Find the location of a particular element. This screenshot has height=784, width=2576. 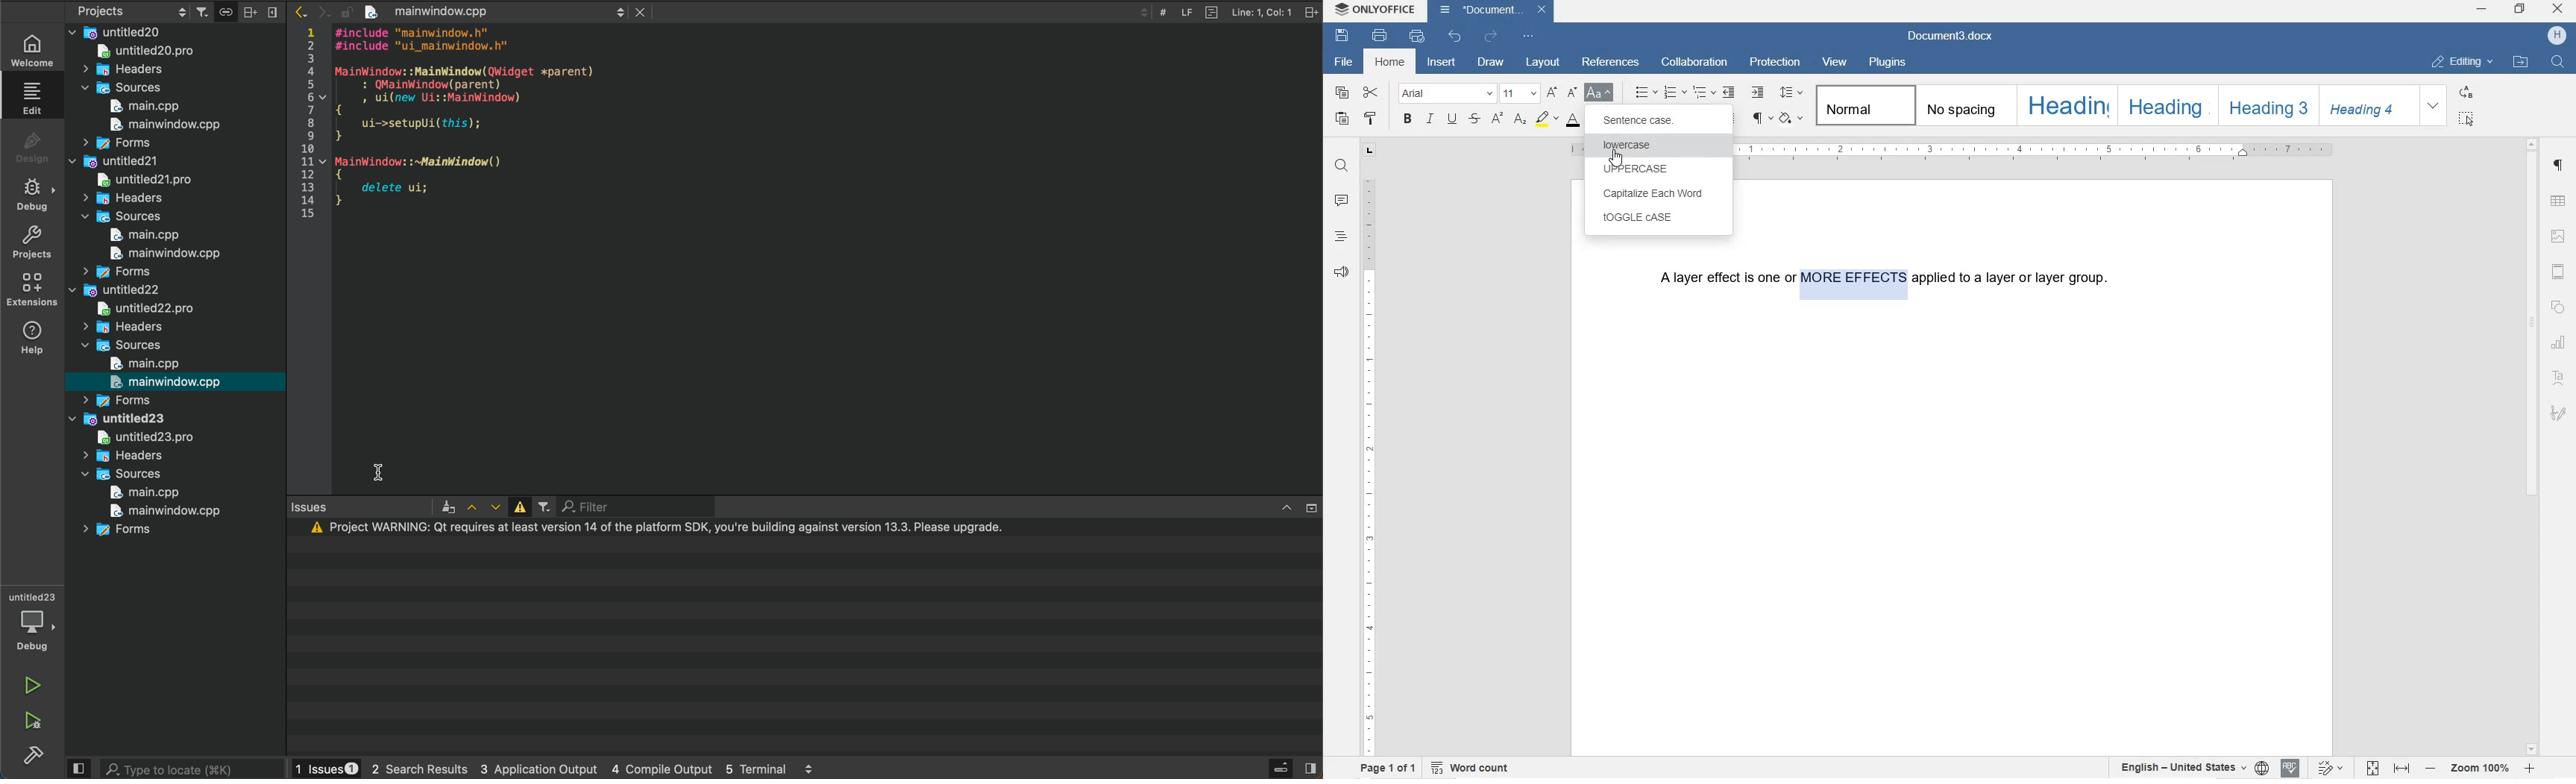

filters is located at coordinates (205, 11).